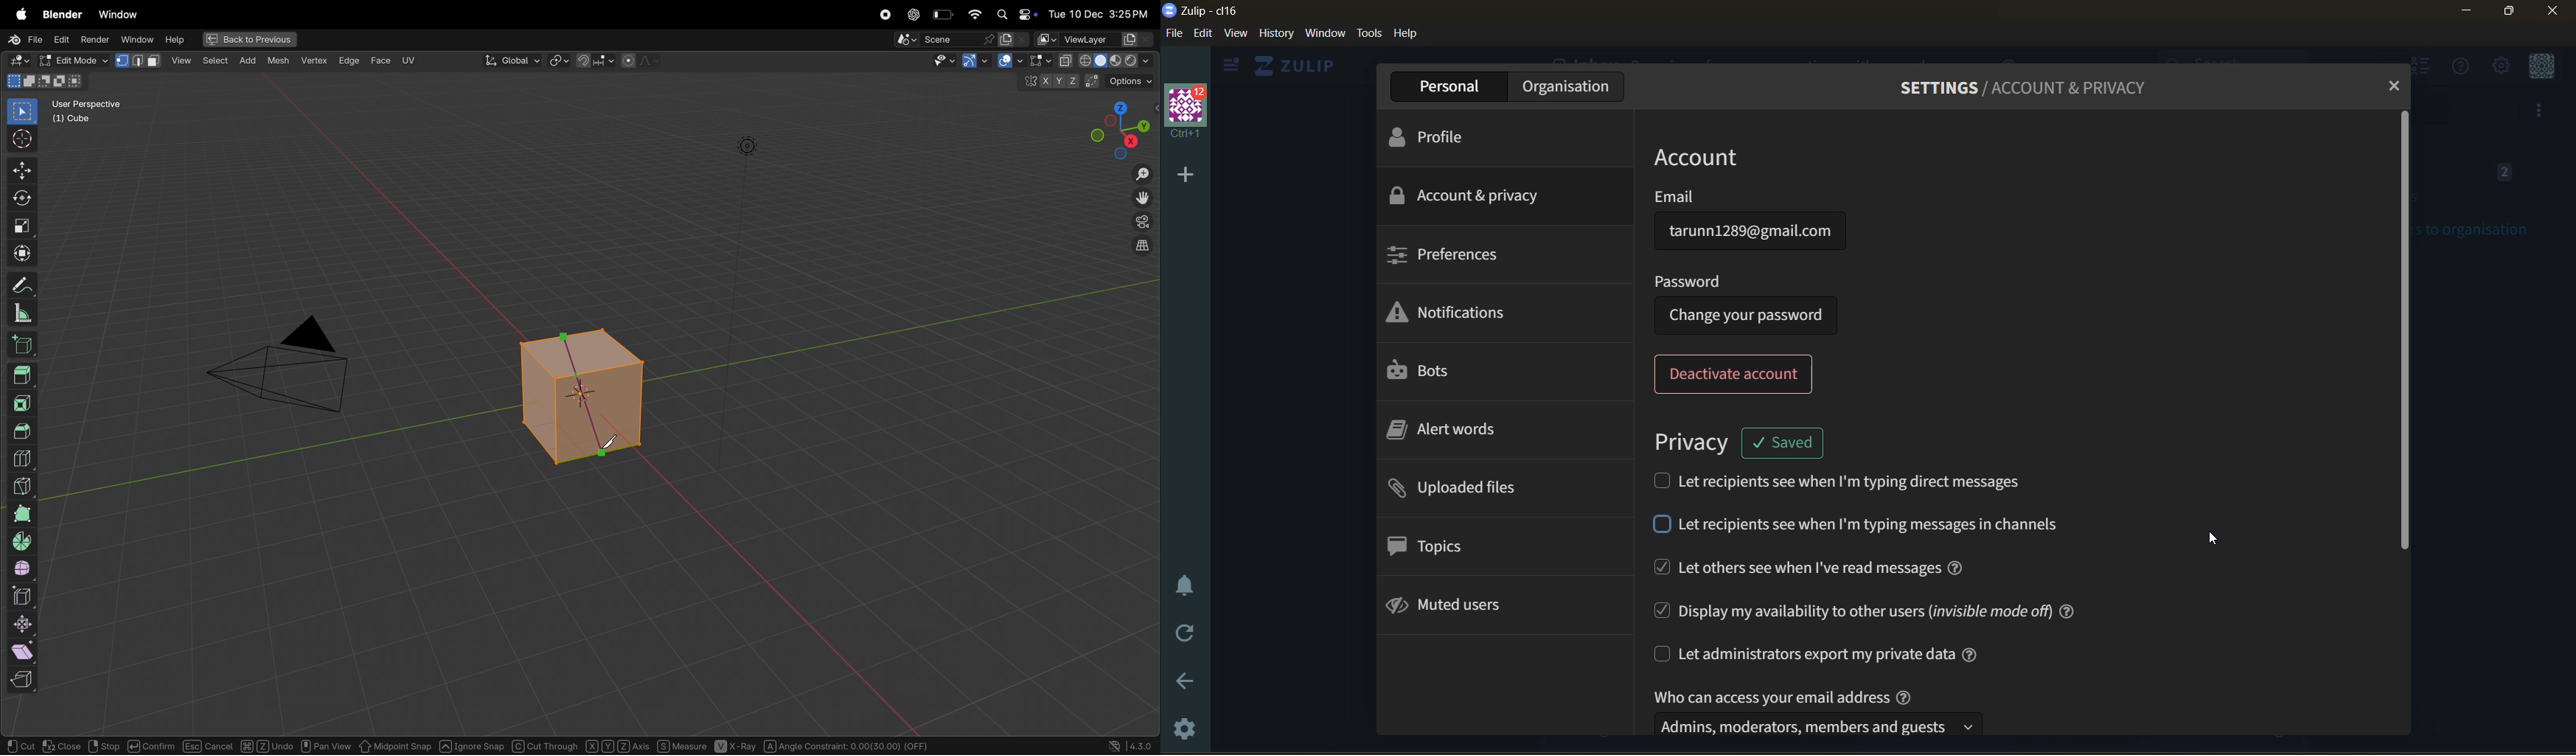 This screenshot has width=2576, height=756. Describe the element at coordinates (1455, 316) in the screenshot. I see `notifications` at that location.